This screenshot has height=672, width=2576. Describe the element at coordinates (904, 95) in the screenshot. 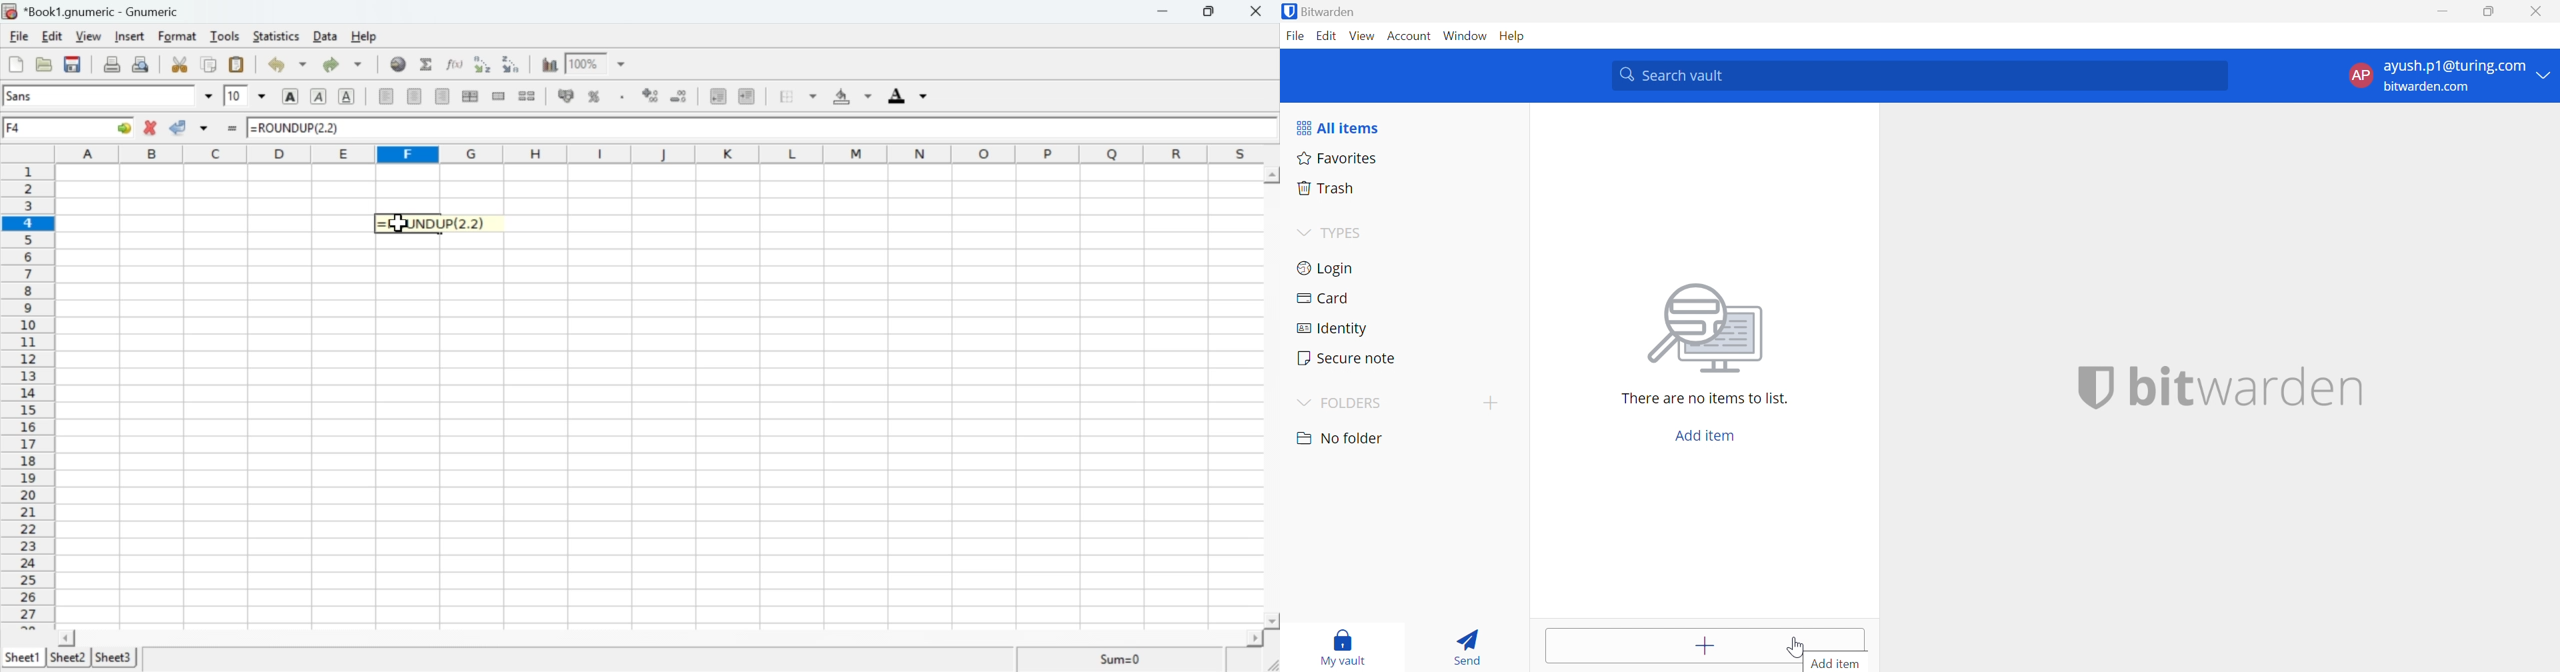

I see `Foreground` at that location.